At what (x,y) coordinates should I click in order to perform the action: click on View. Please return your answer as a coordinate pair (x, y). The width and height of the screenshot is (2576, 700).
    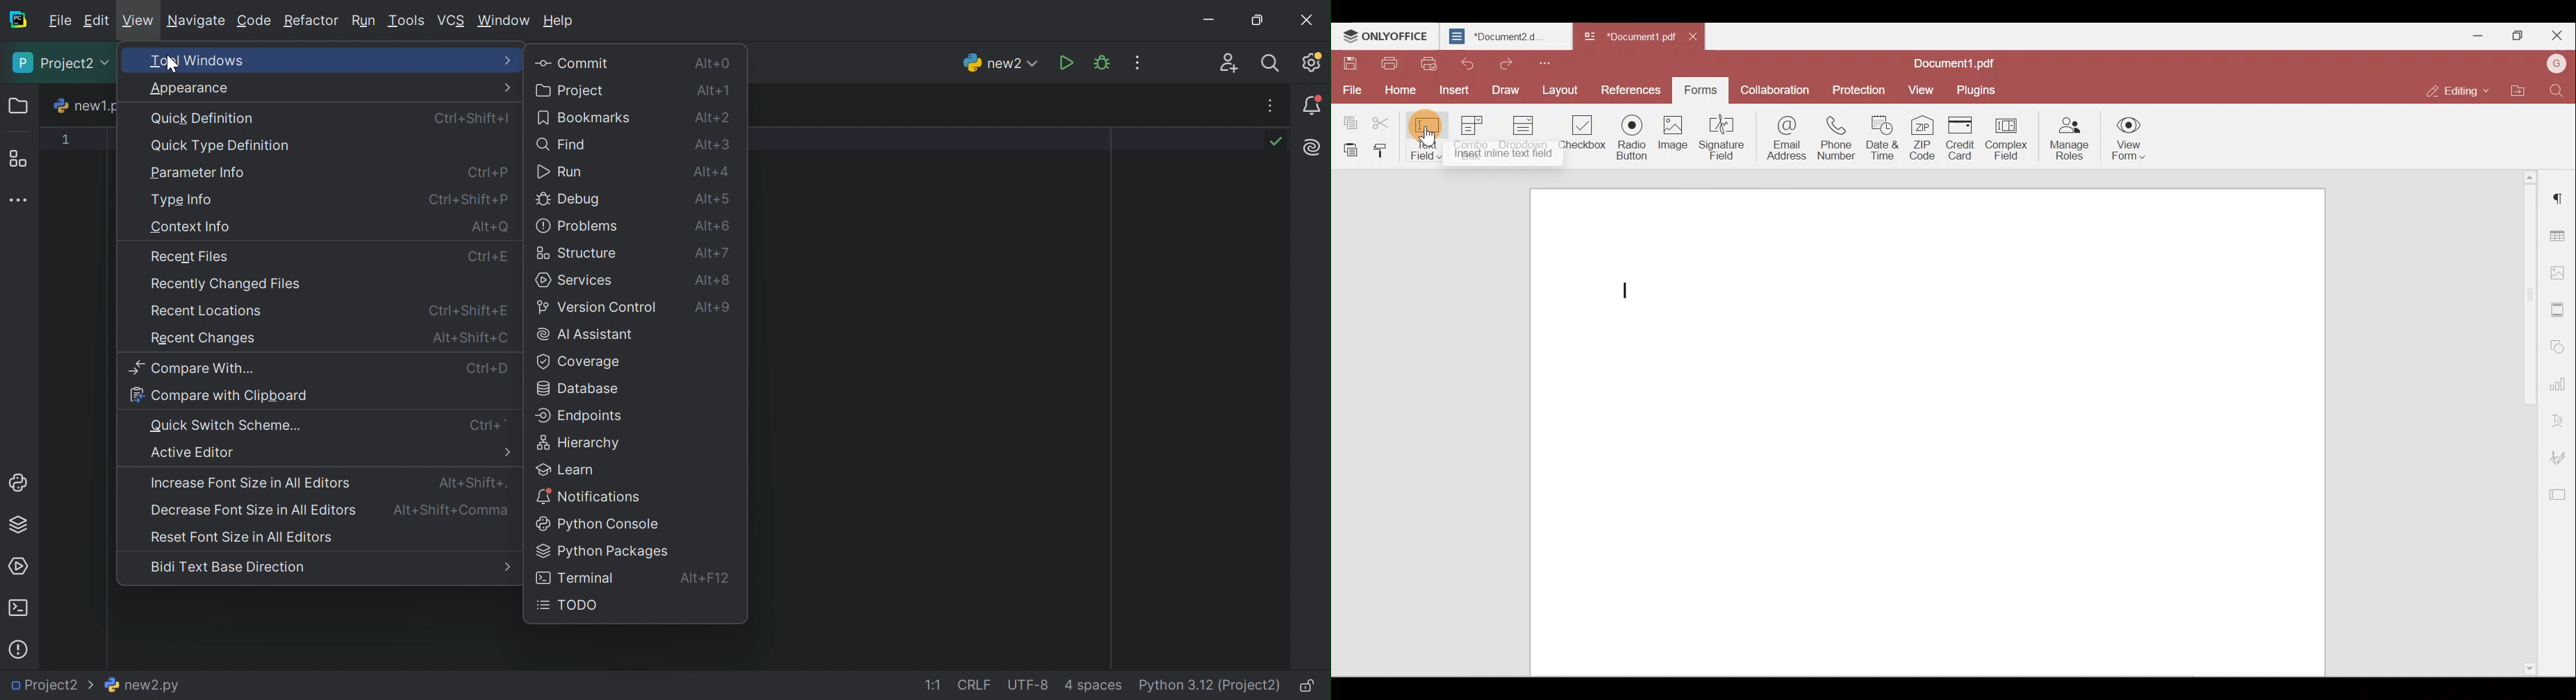
    Looking at the image, I should click on (138, 22).